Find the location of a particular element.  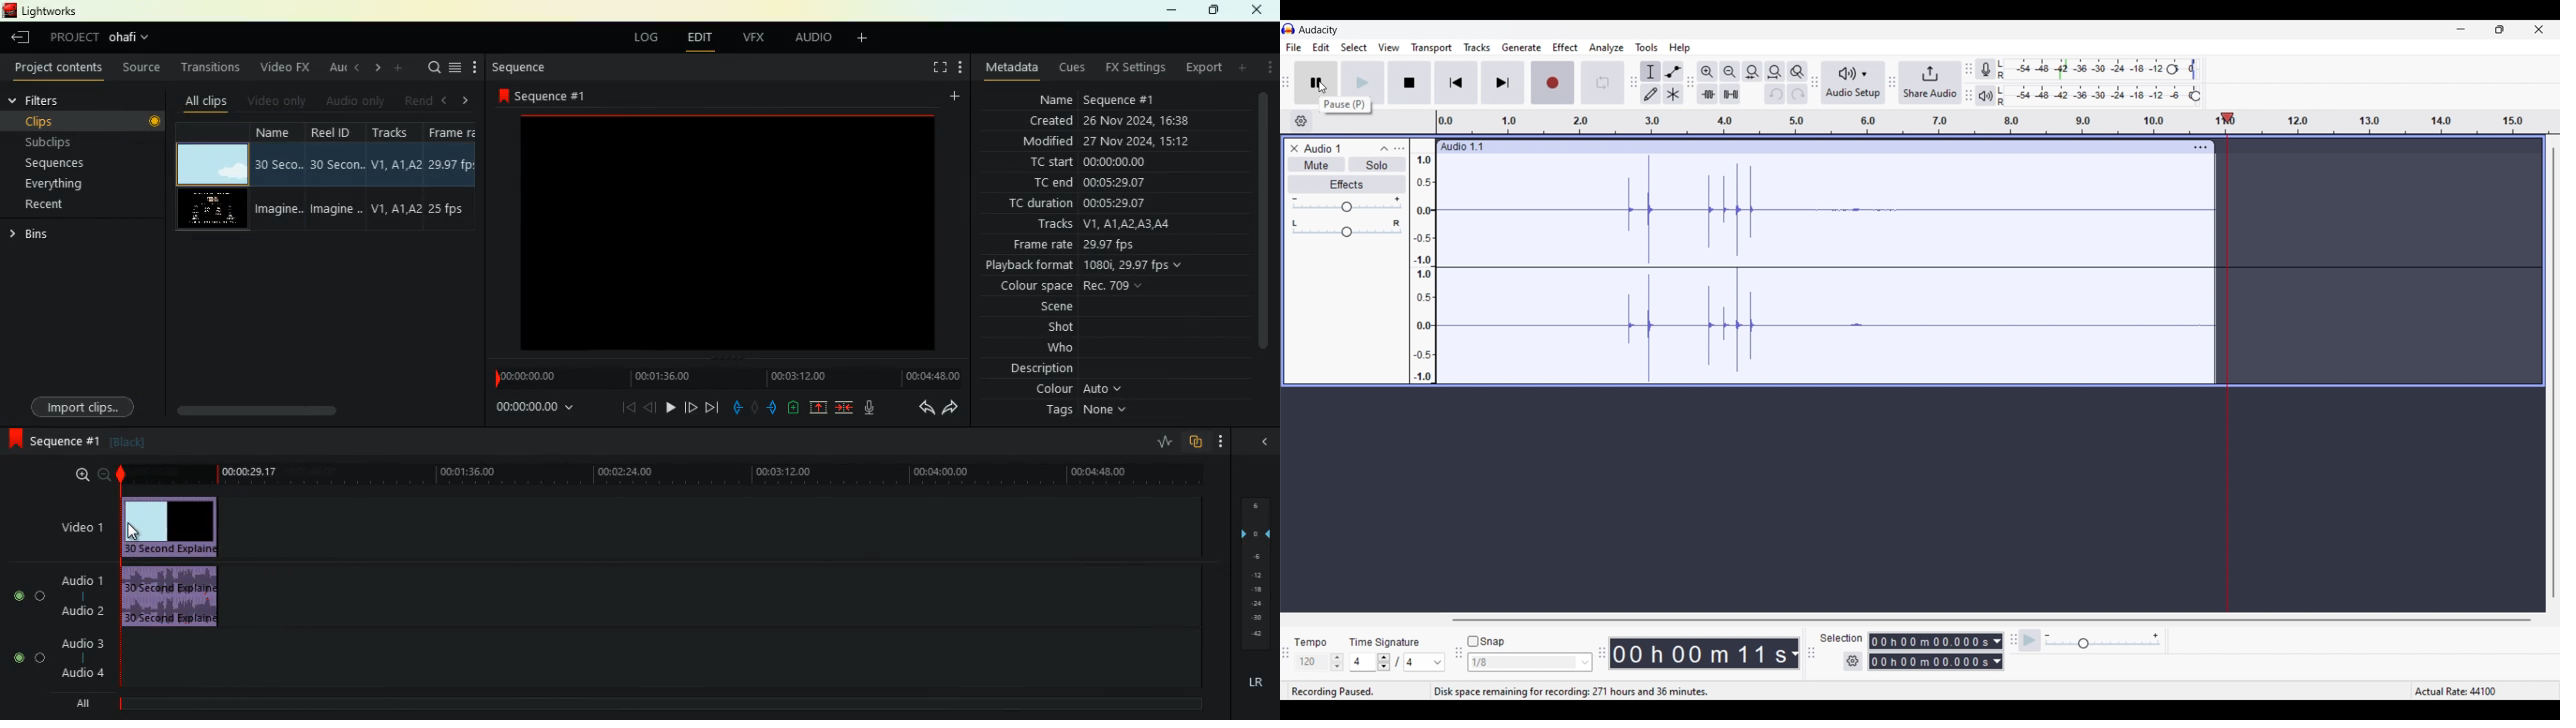

scroll bar is located at coordinates (301, 409).